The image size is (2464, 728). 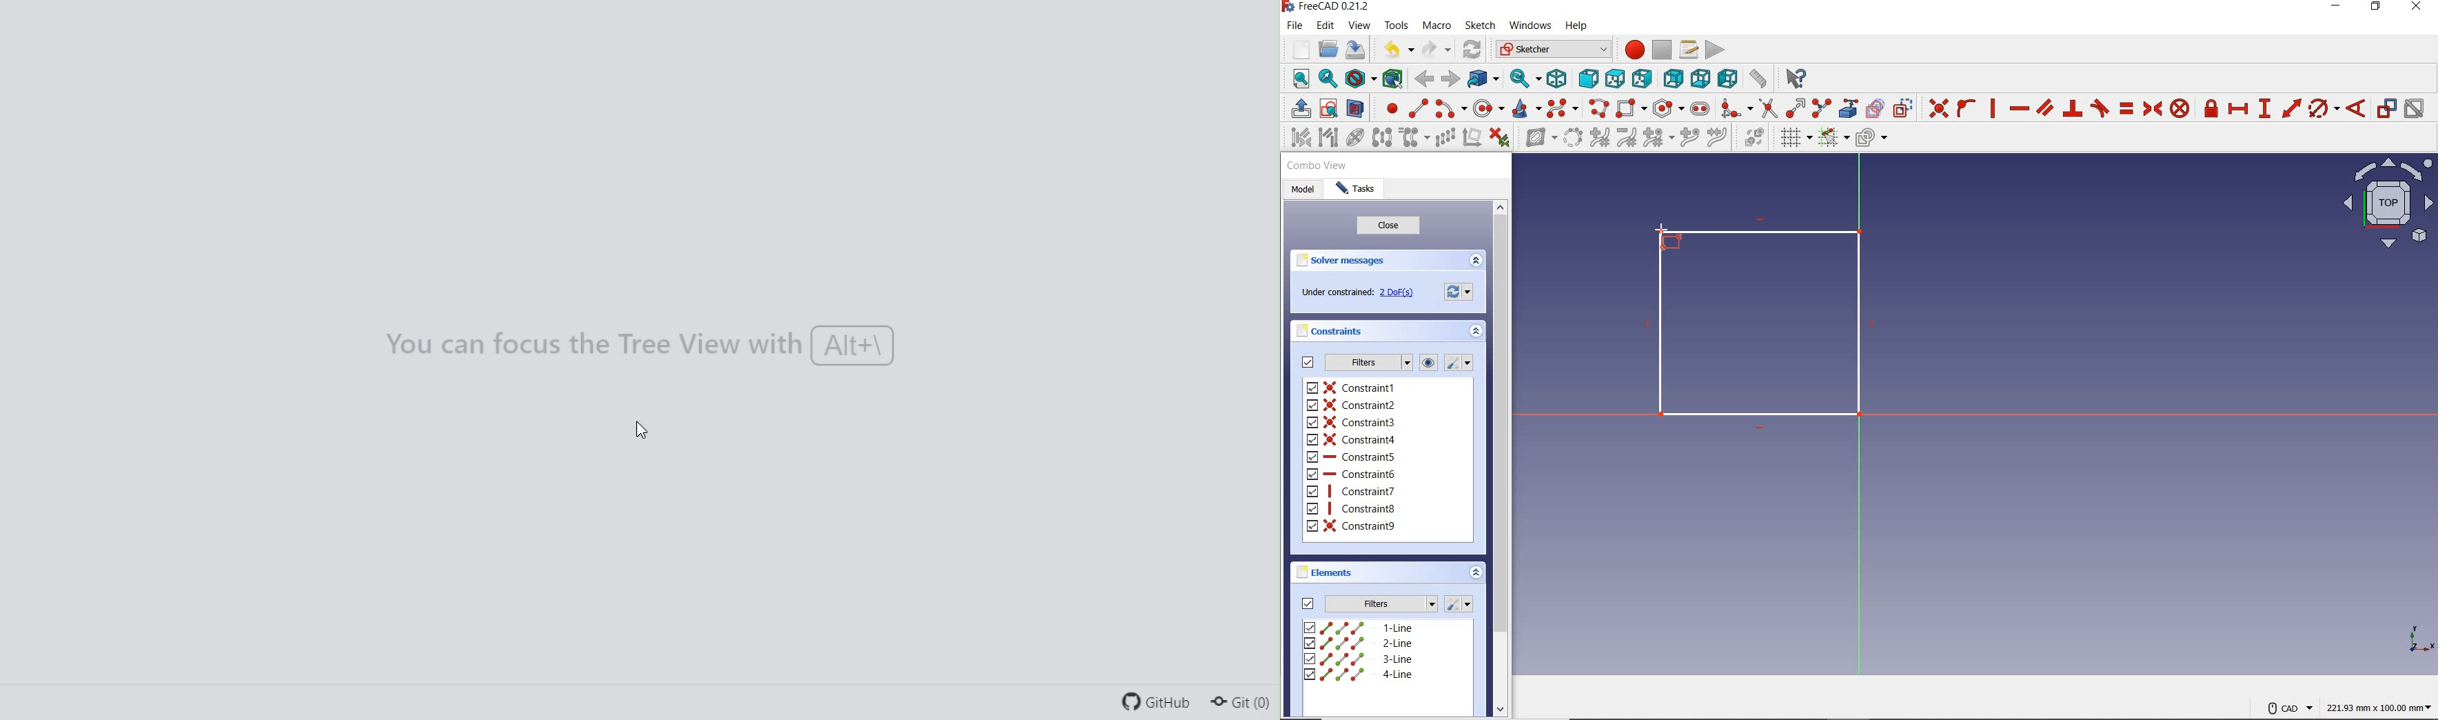 I want to click on constrain symmetrical, so click(x=2154, y=109).